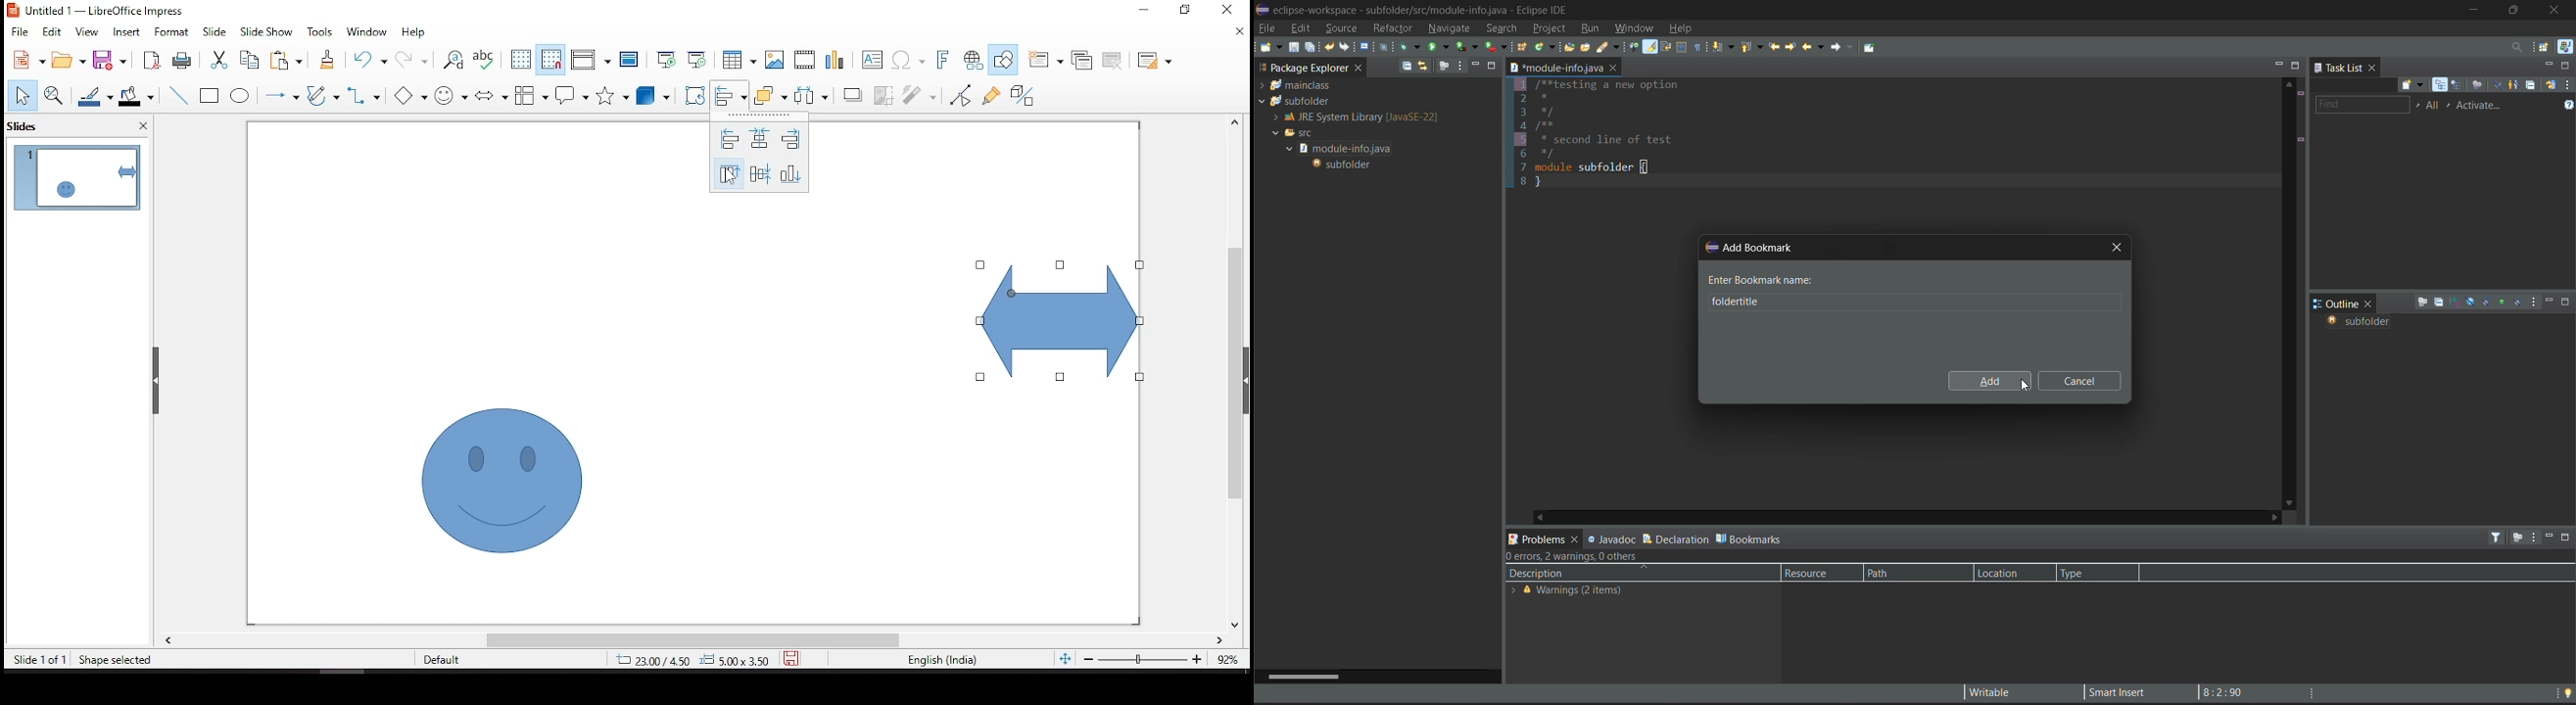 The image size is (2576, 728). I want to click on minimize, so click(2549, 65).